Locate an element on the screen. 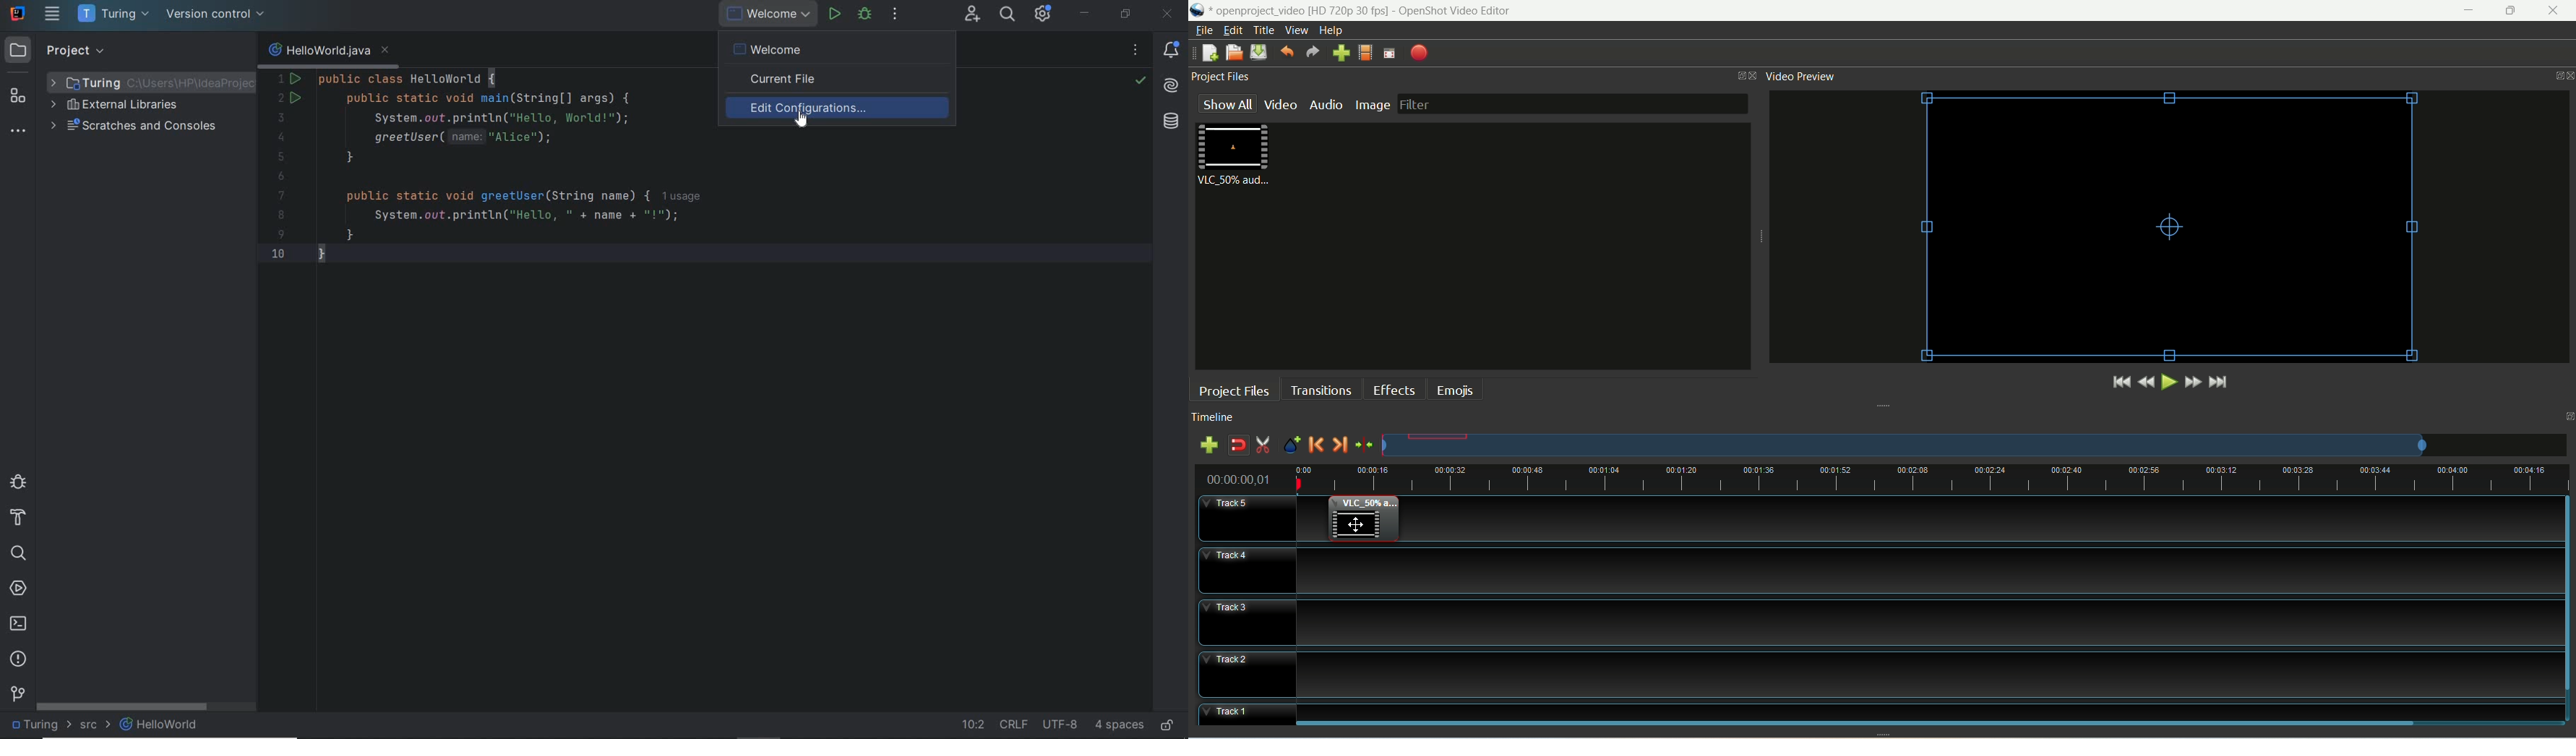 The image size is (2576, 756). services is located at coordinates (18, 590).